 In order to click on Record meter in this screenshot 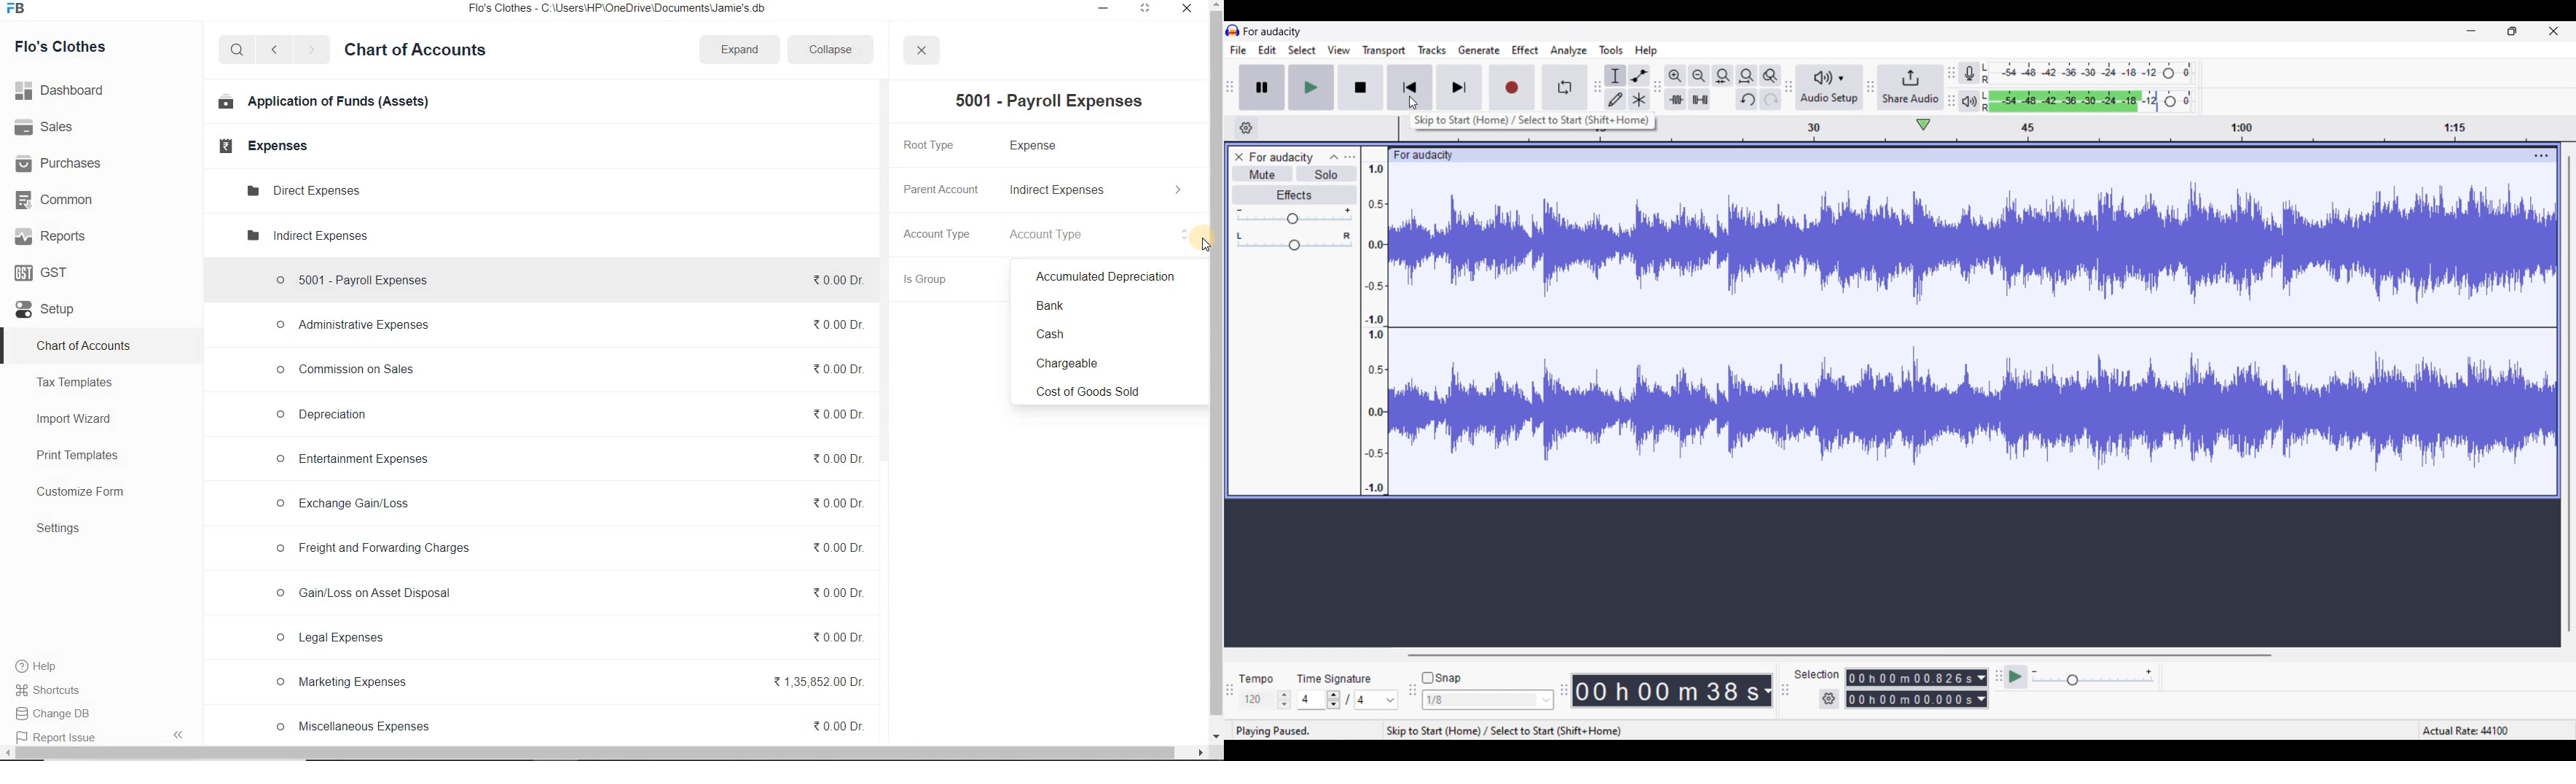, I will do `click(1969, 73)`.